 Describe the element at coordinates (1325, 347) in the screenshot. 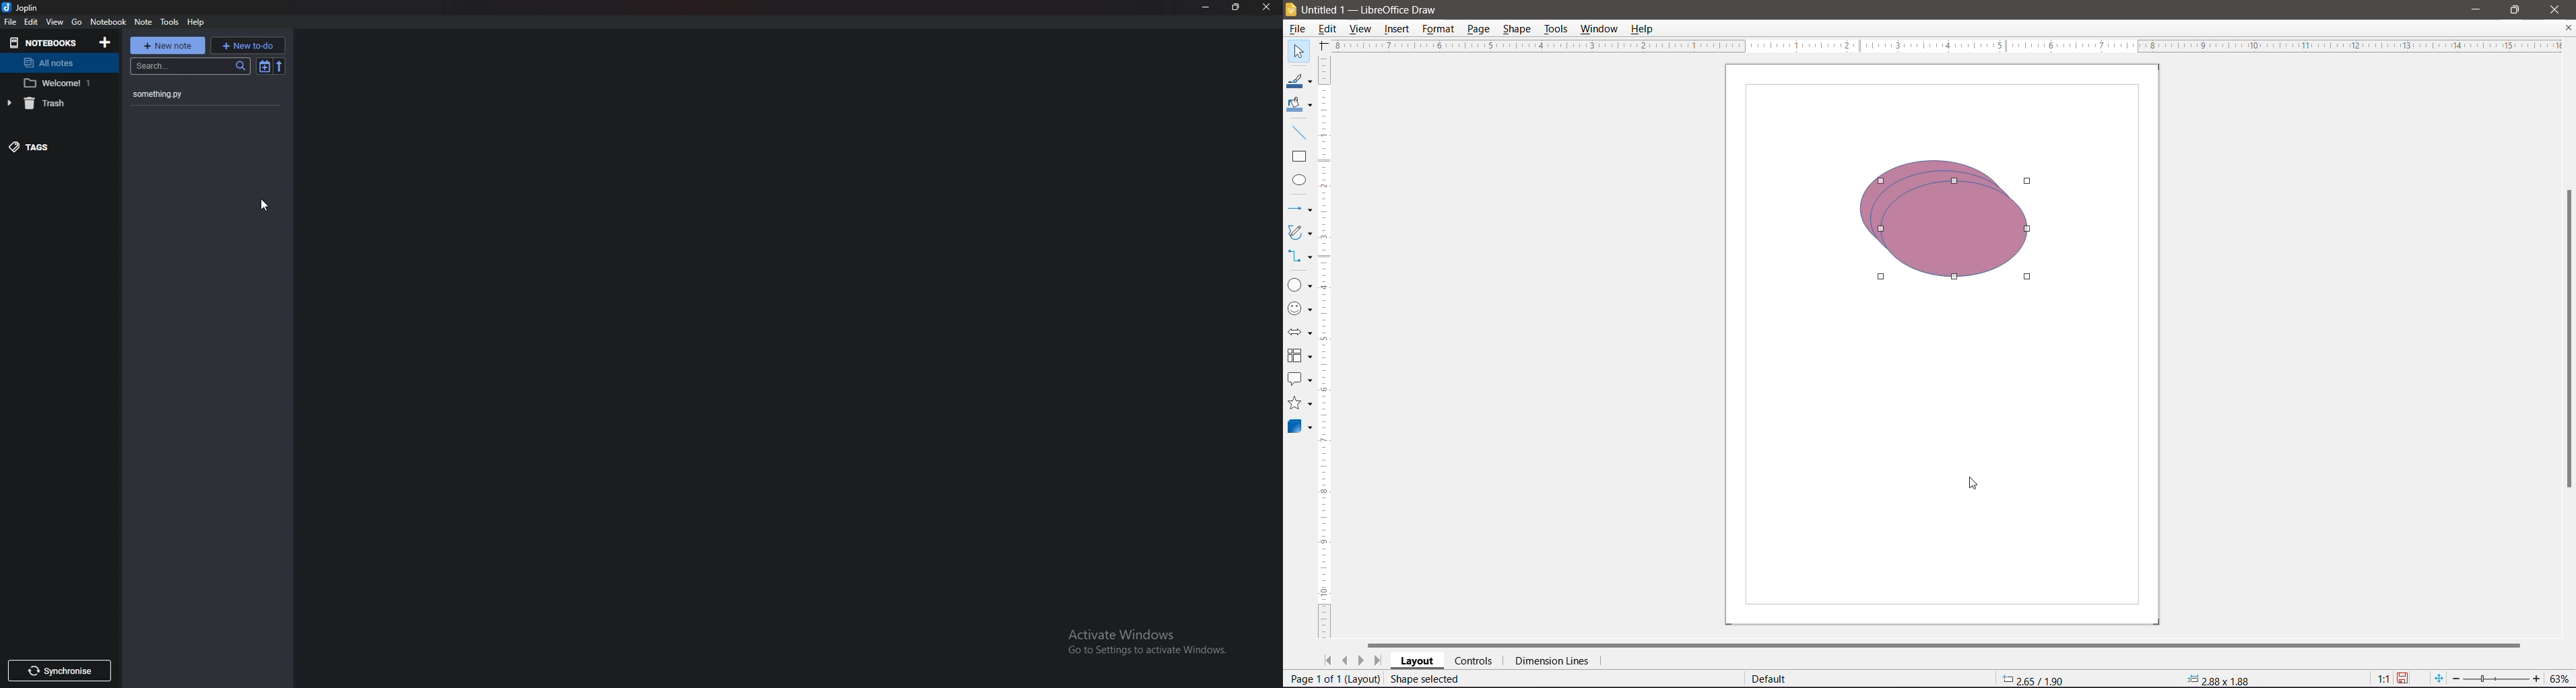

I see `Vertical Ruler` at that location.